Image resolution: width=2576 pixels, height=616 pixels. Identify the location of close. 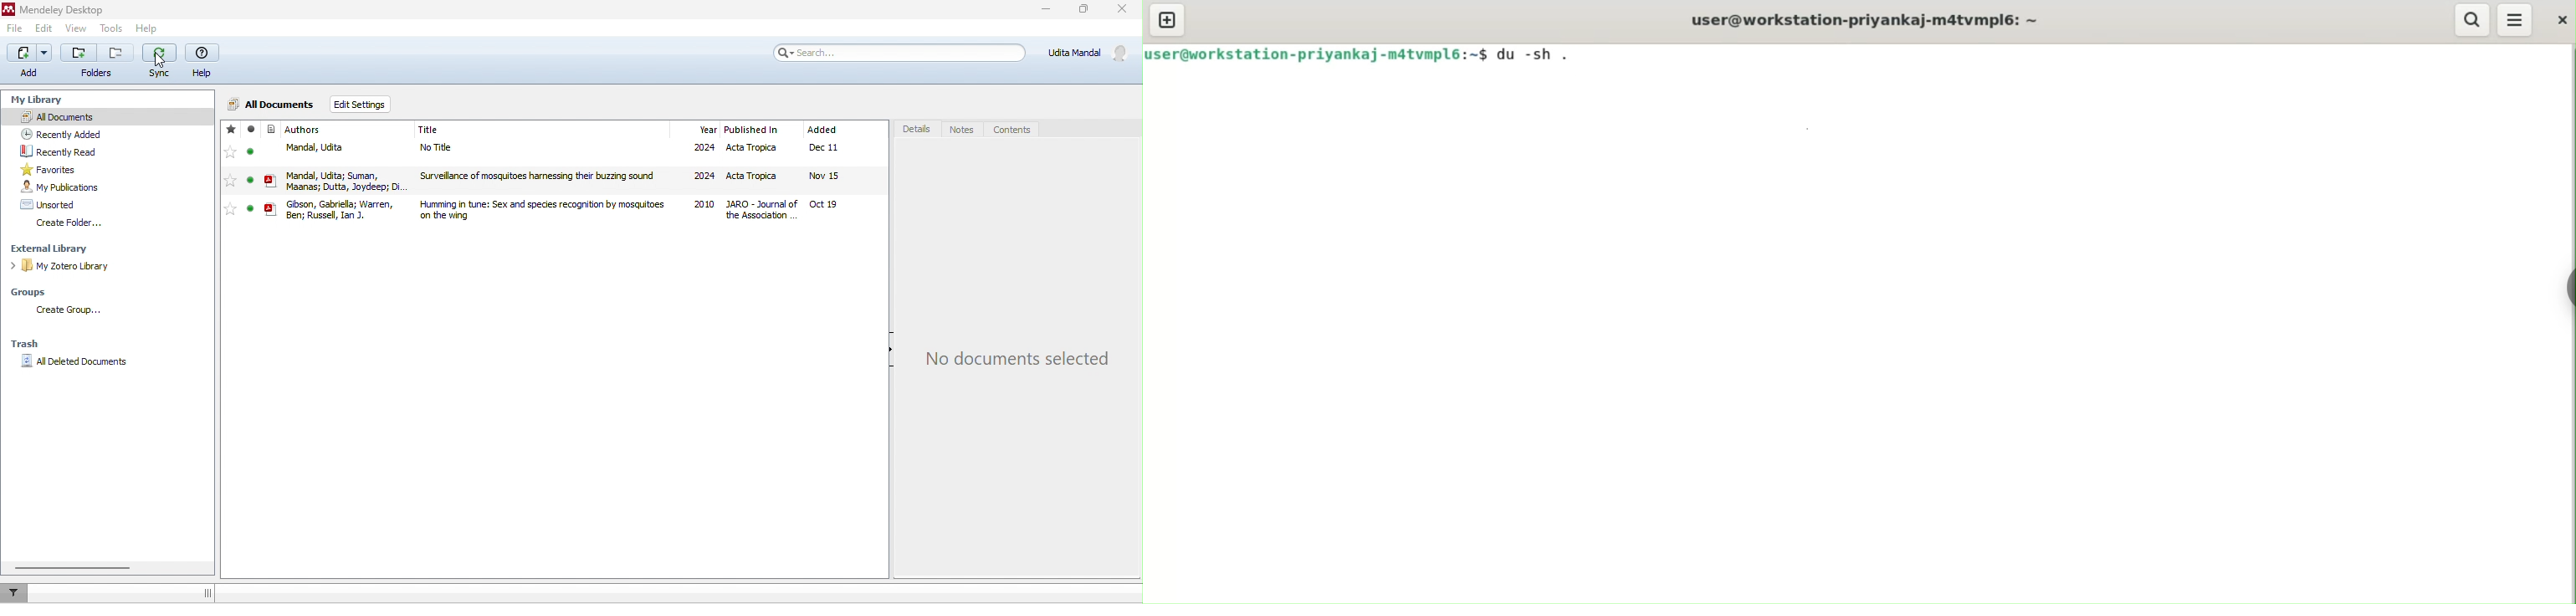
(1126, 11).